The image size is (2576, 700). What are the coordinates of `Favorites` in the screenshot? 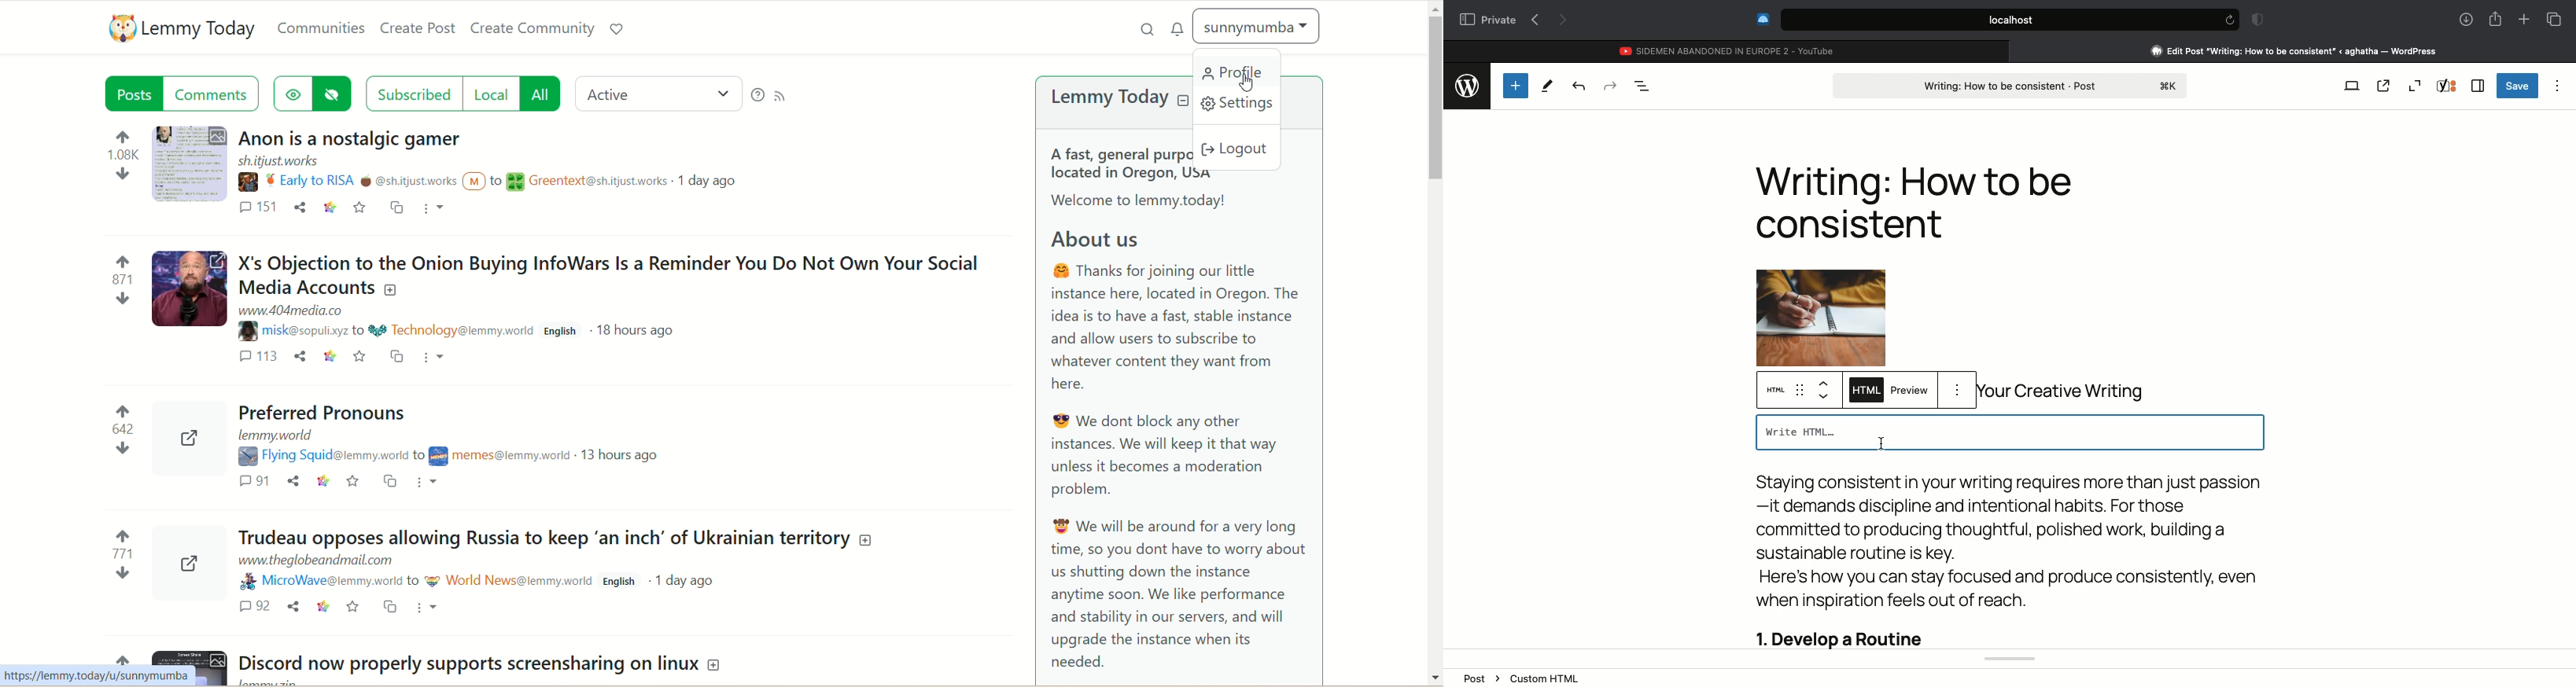 It's located at (354, 481).